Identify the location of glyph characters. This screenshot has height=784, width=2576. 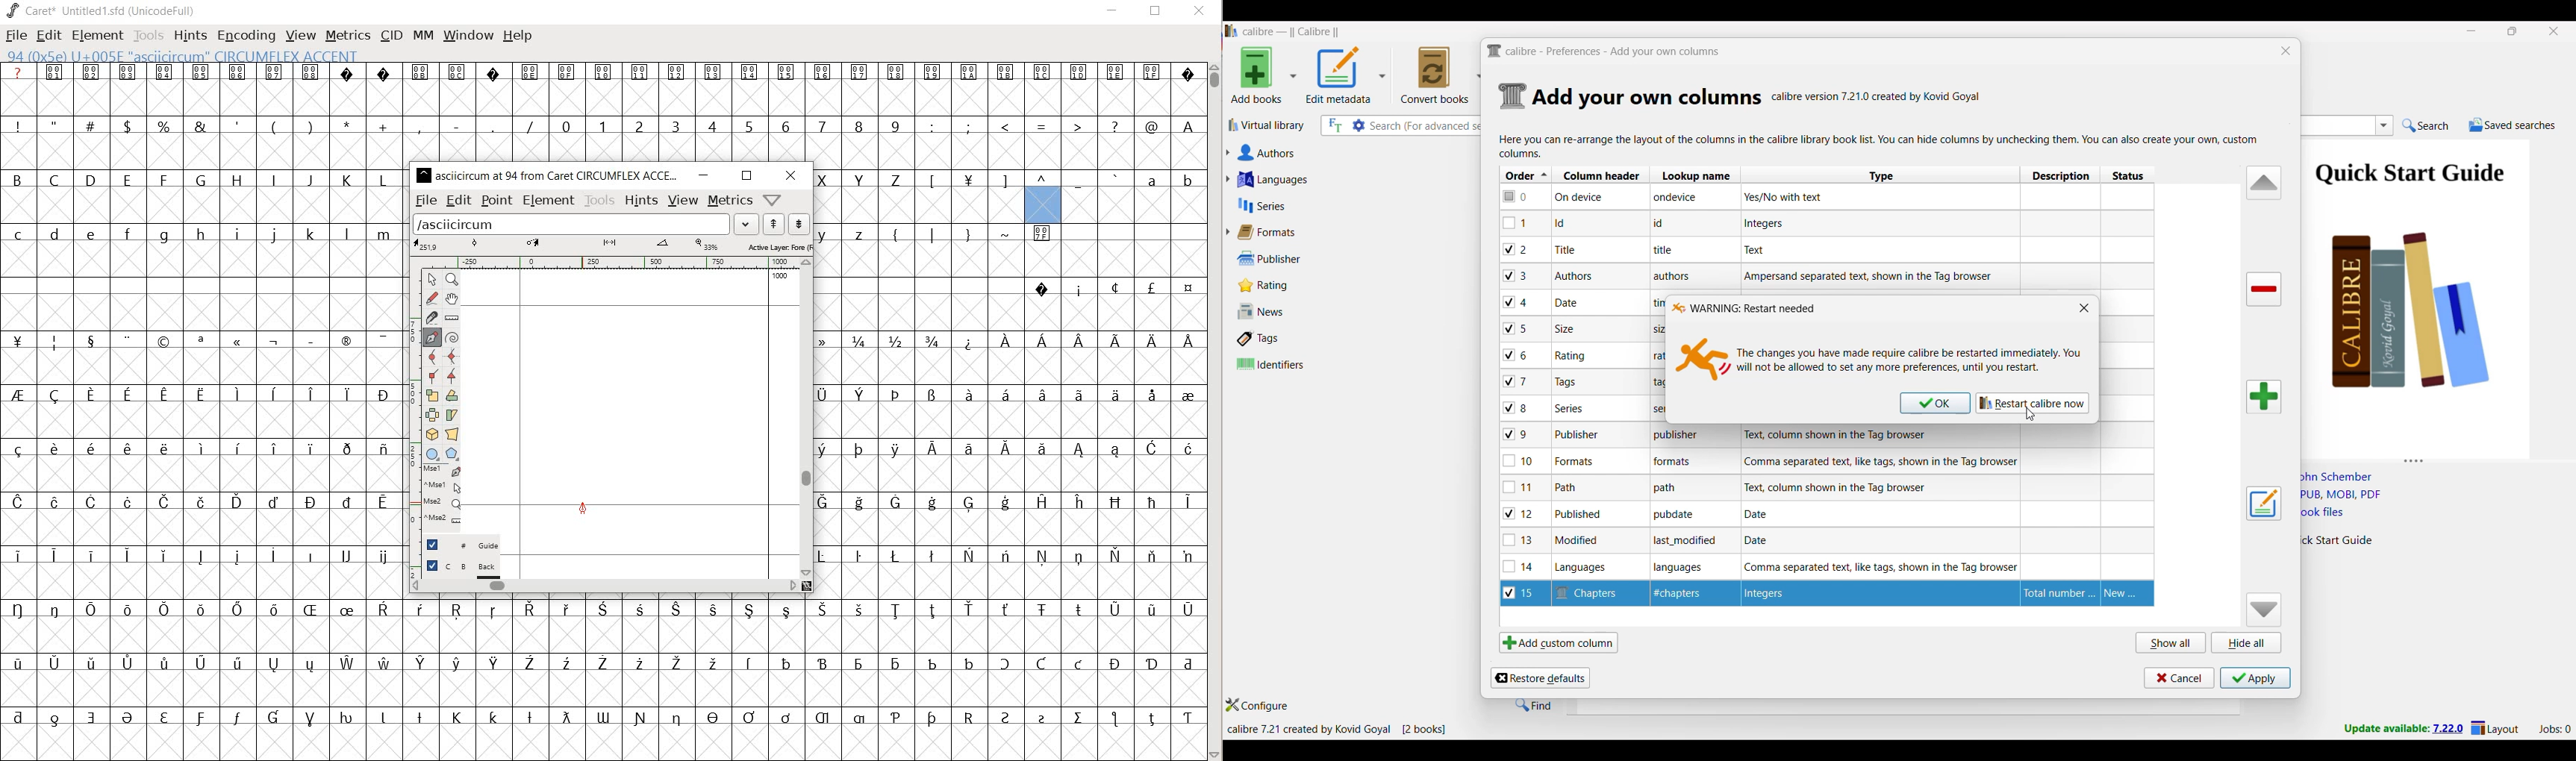
(807, 111).